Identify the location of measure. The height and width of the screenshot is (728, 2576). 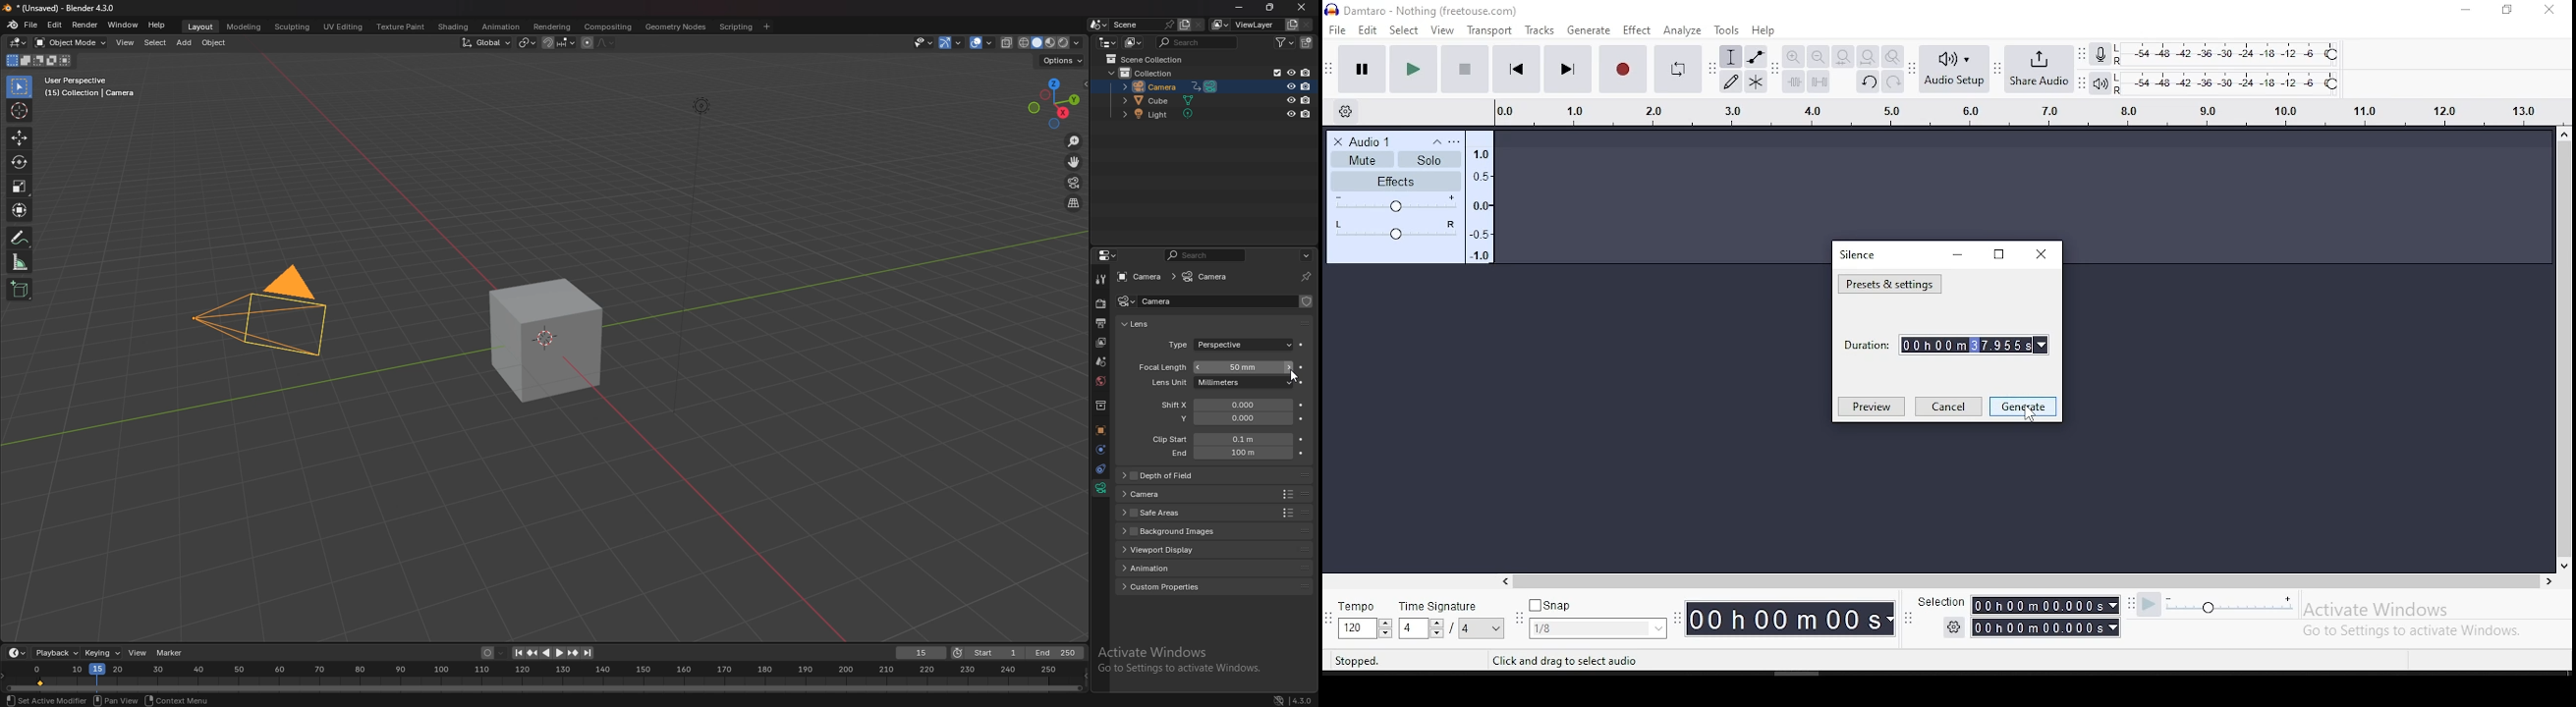
(21, 261).